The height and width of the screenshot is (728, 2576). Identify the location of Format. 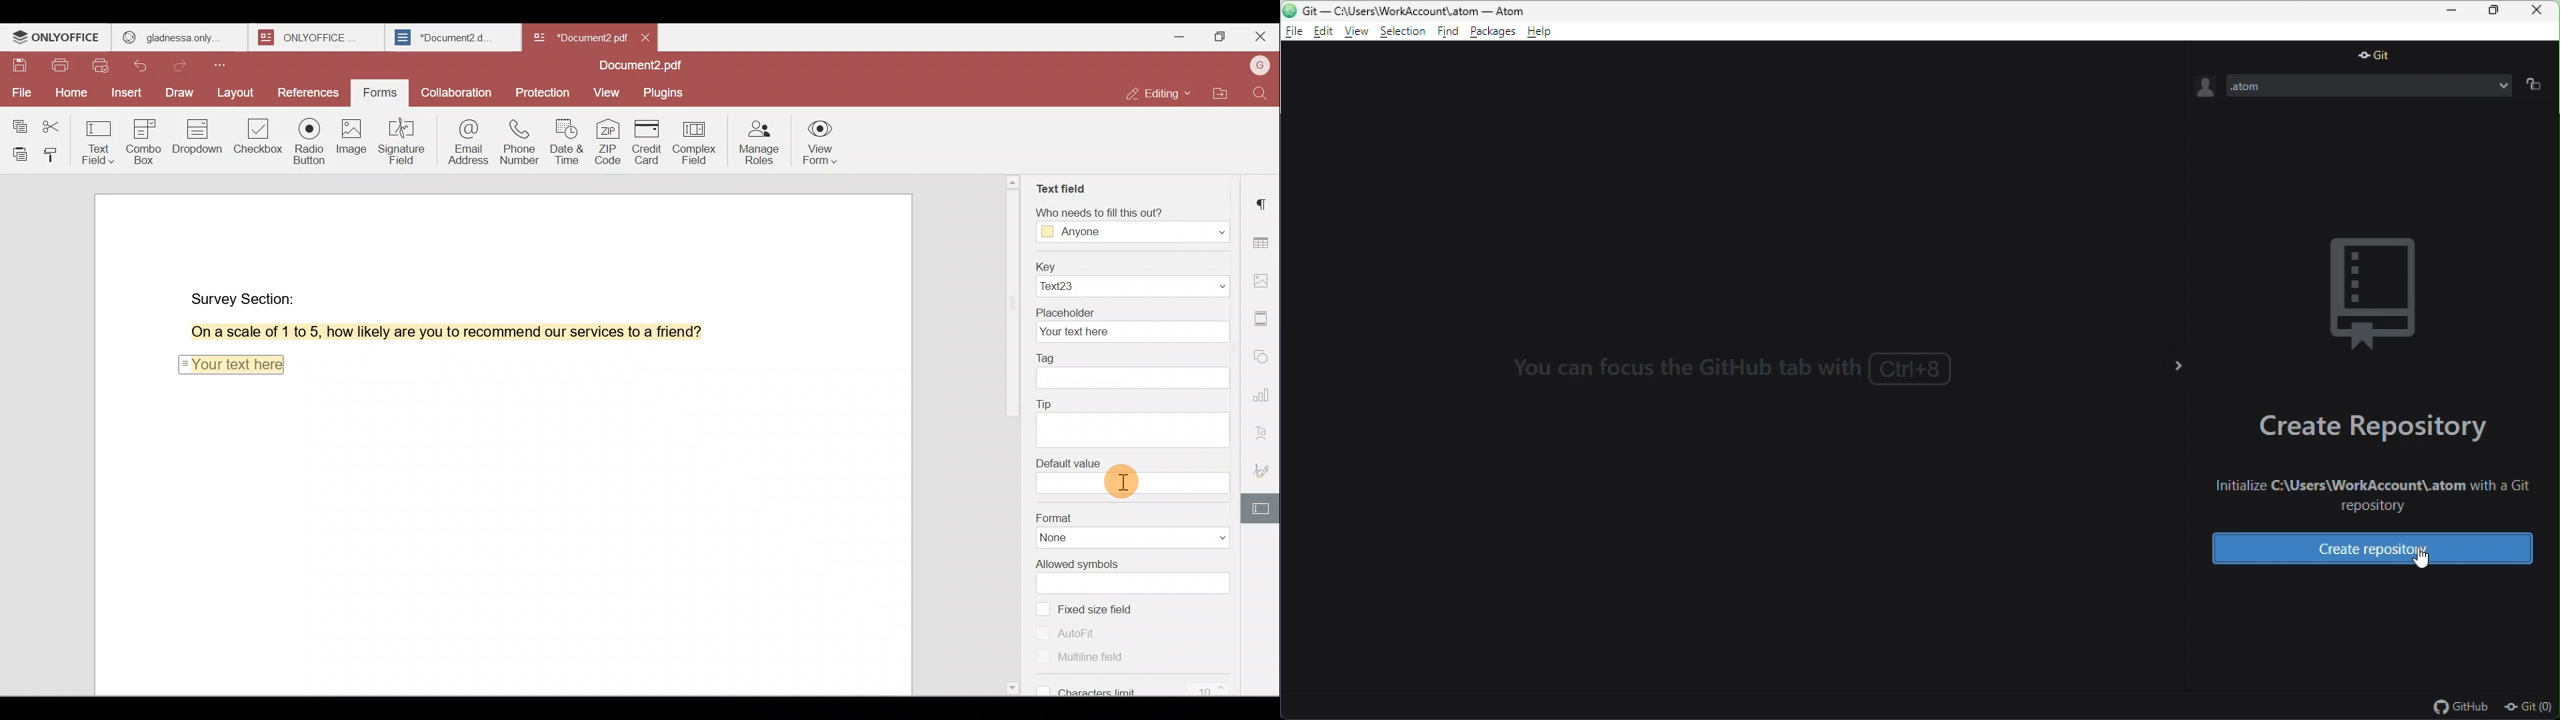
(1128, 527).